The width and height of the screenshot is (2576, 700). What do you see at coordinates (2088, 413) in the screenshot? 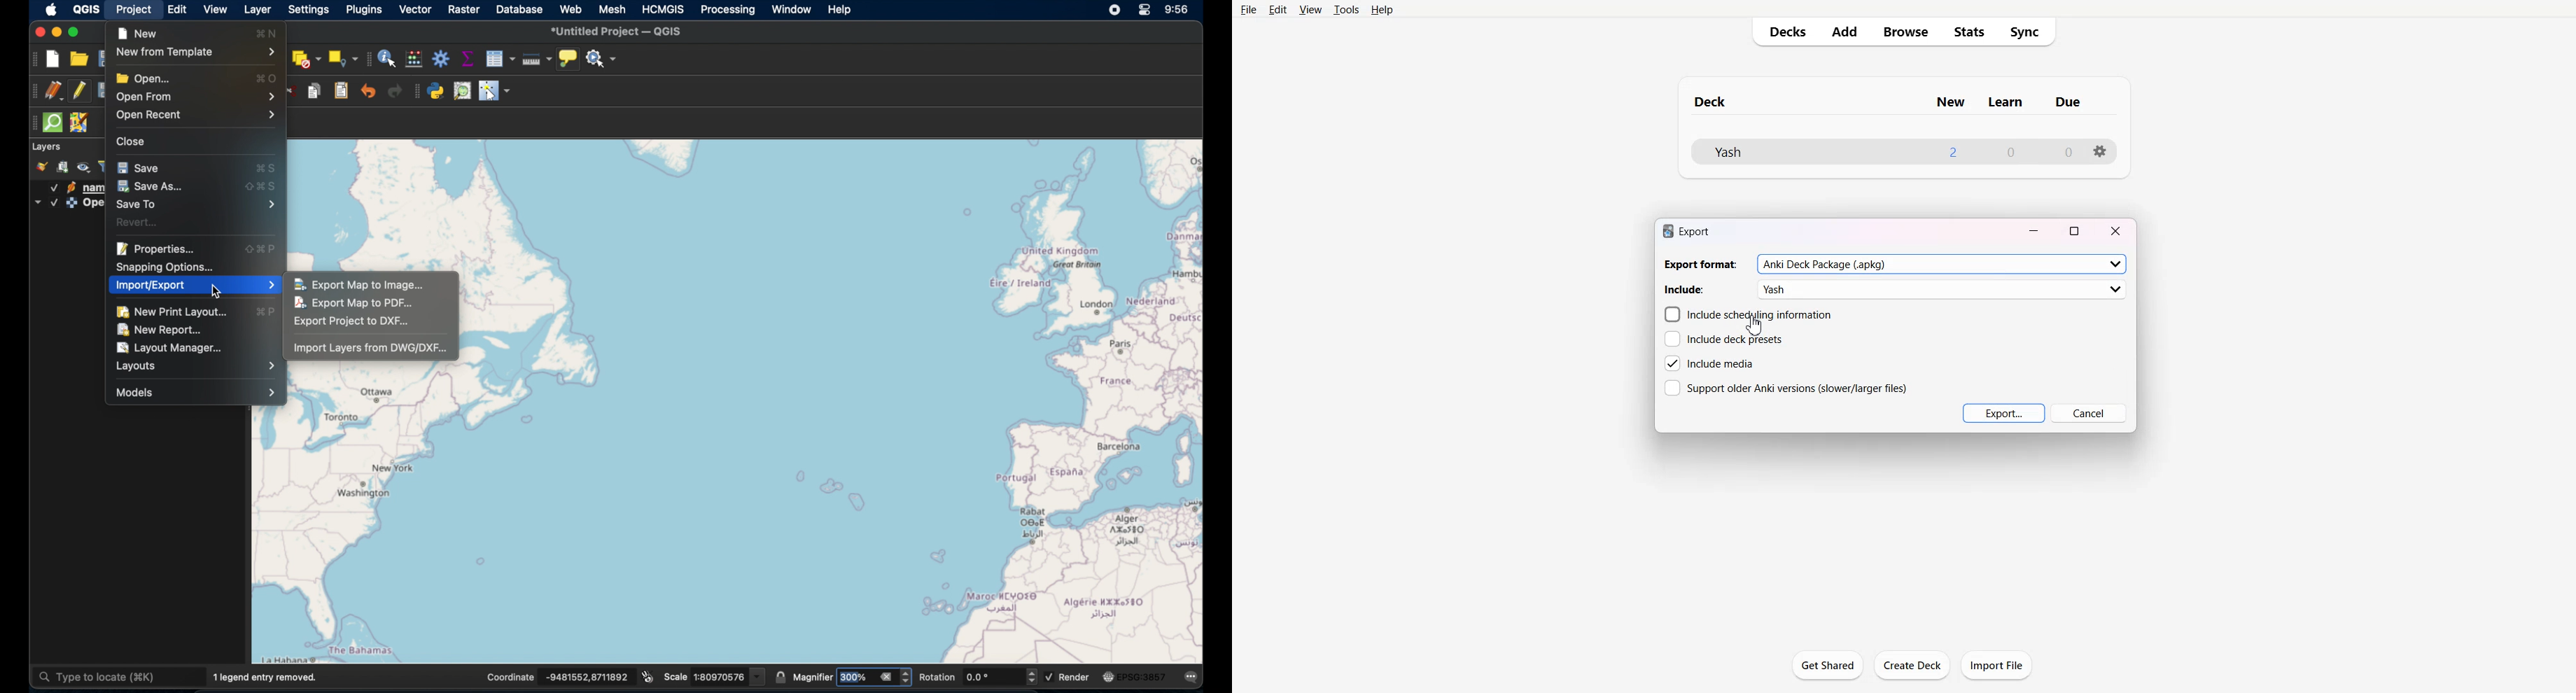
I see `Cancel` at bounding box center [2088, 413].